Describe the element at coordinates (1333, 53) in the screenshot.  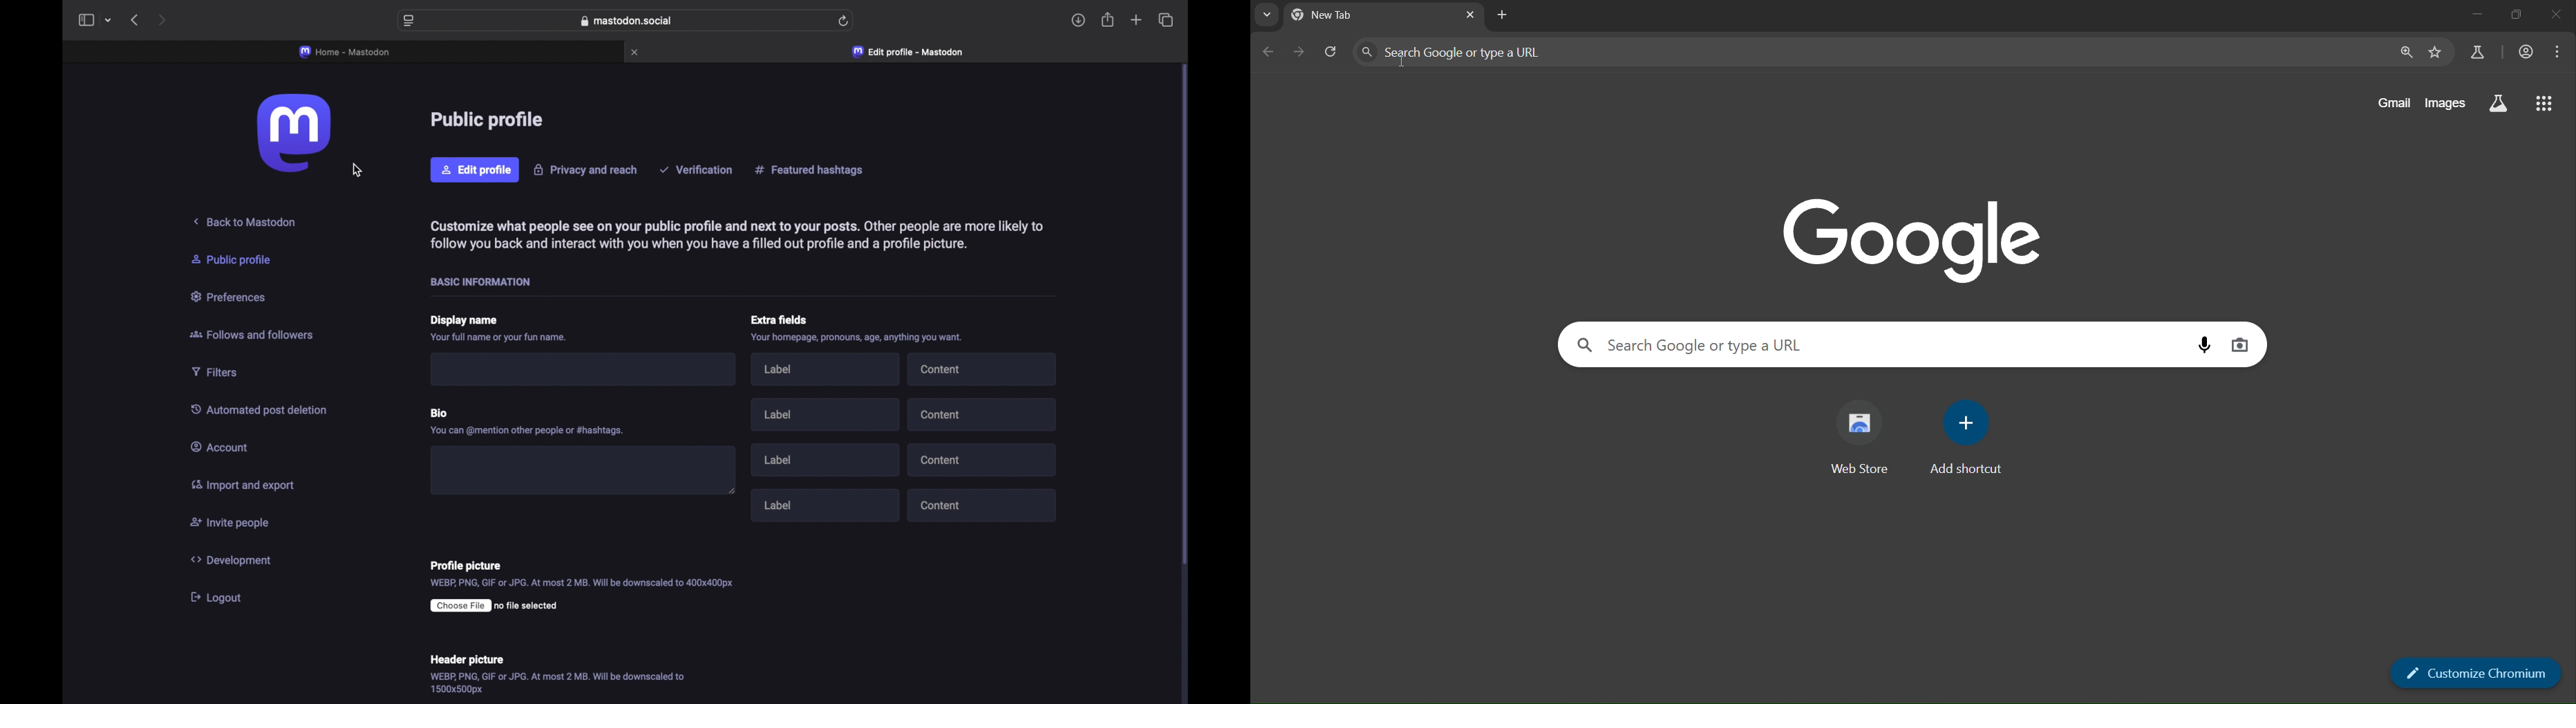
I see `reload page` at that location.